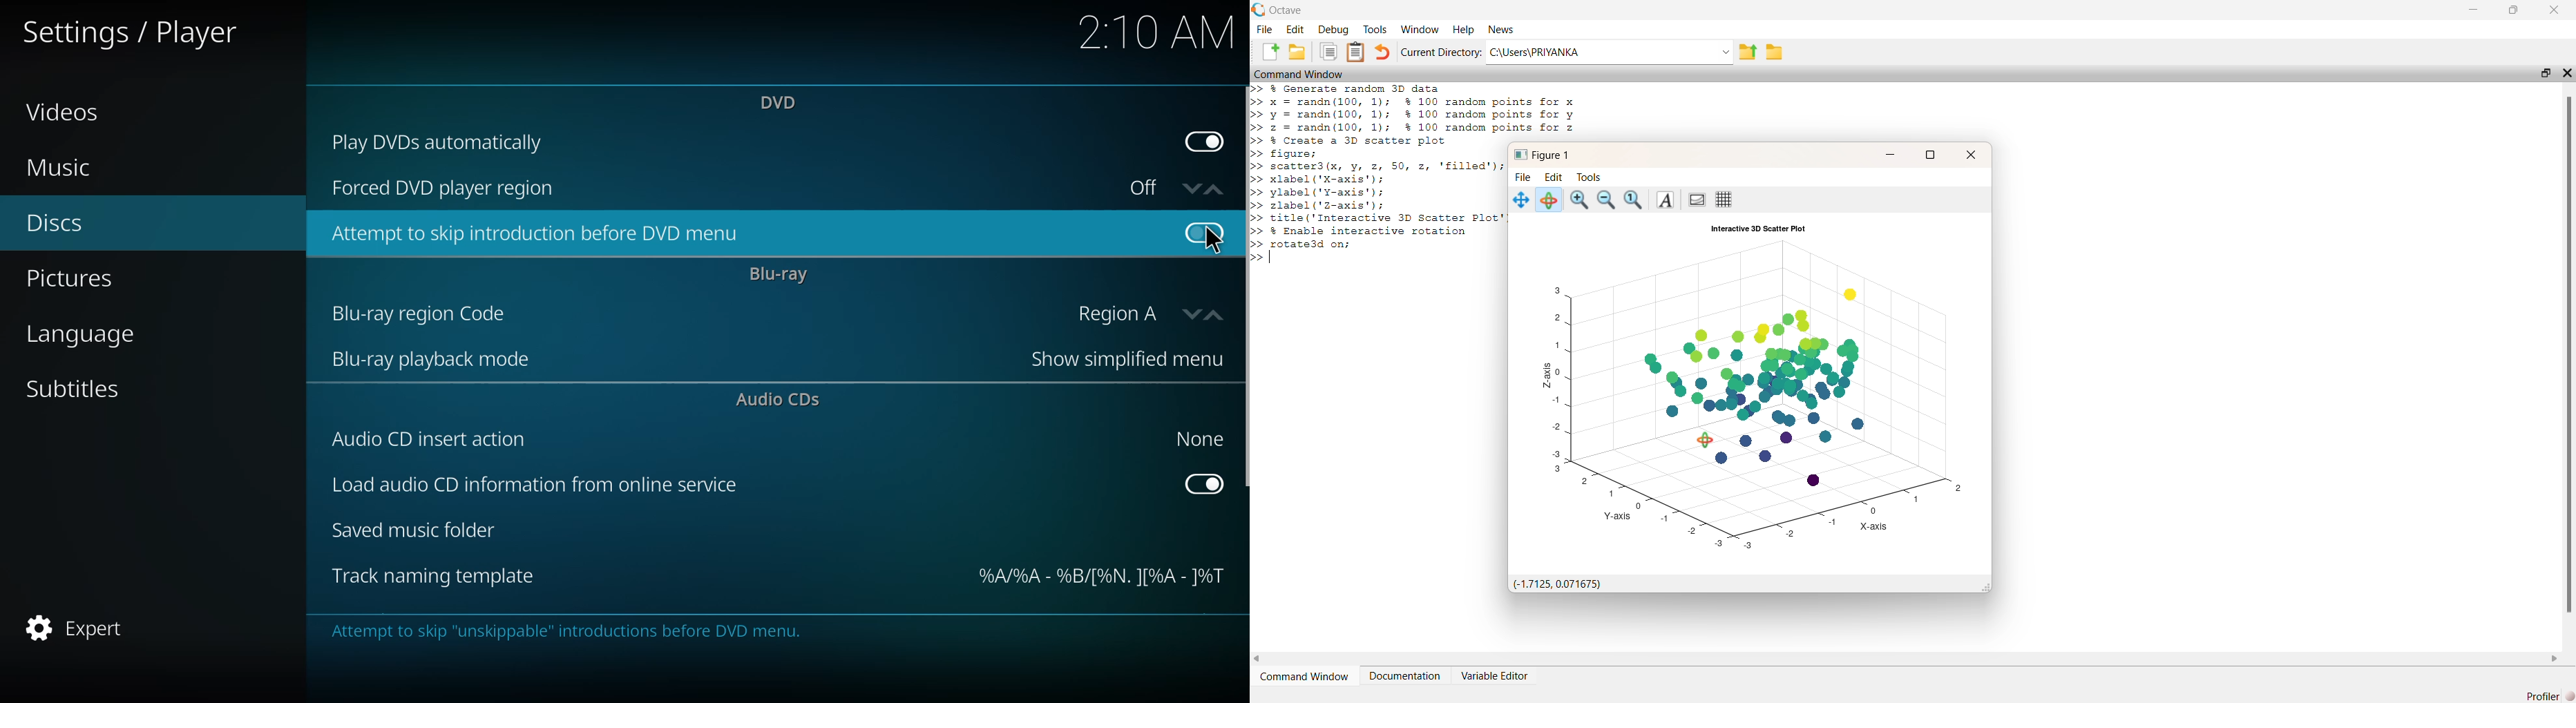 Image resolution: width=2576 pixels, height=728 pixels. What do you see at coordinates (61, 167) in the screenshot?
I see `music` at bounding box center [61, 167].